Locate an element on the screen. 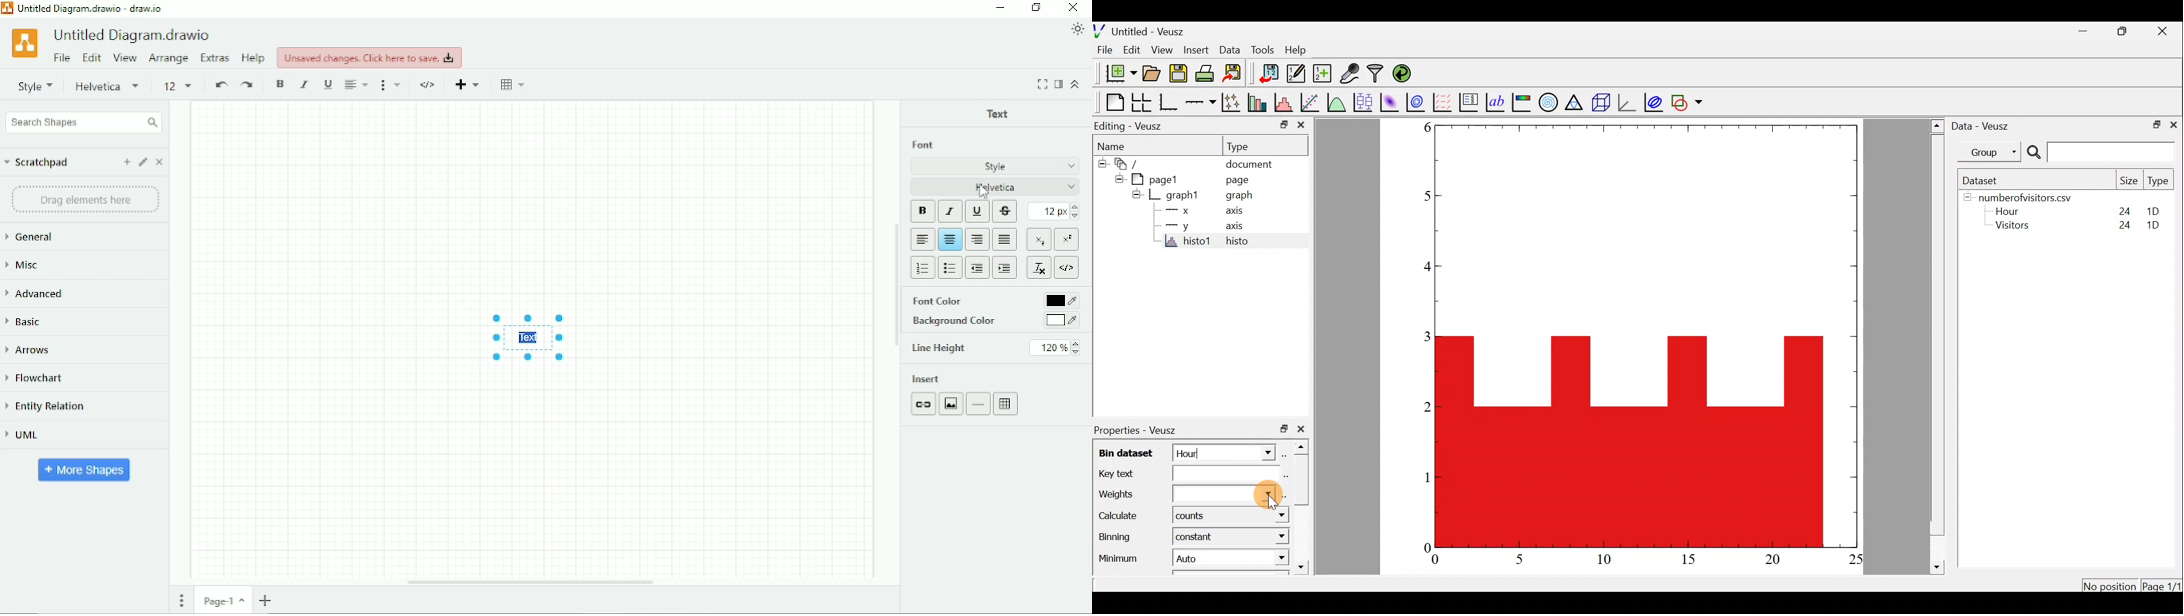 This screenshot has height=616, width=2184. Left is located at coordinates (923, 239).